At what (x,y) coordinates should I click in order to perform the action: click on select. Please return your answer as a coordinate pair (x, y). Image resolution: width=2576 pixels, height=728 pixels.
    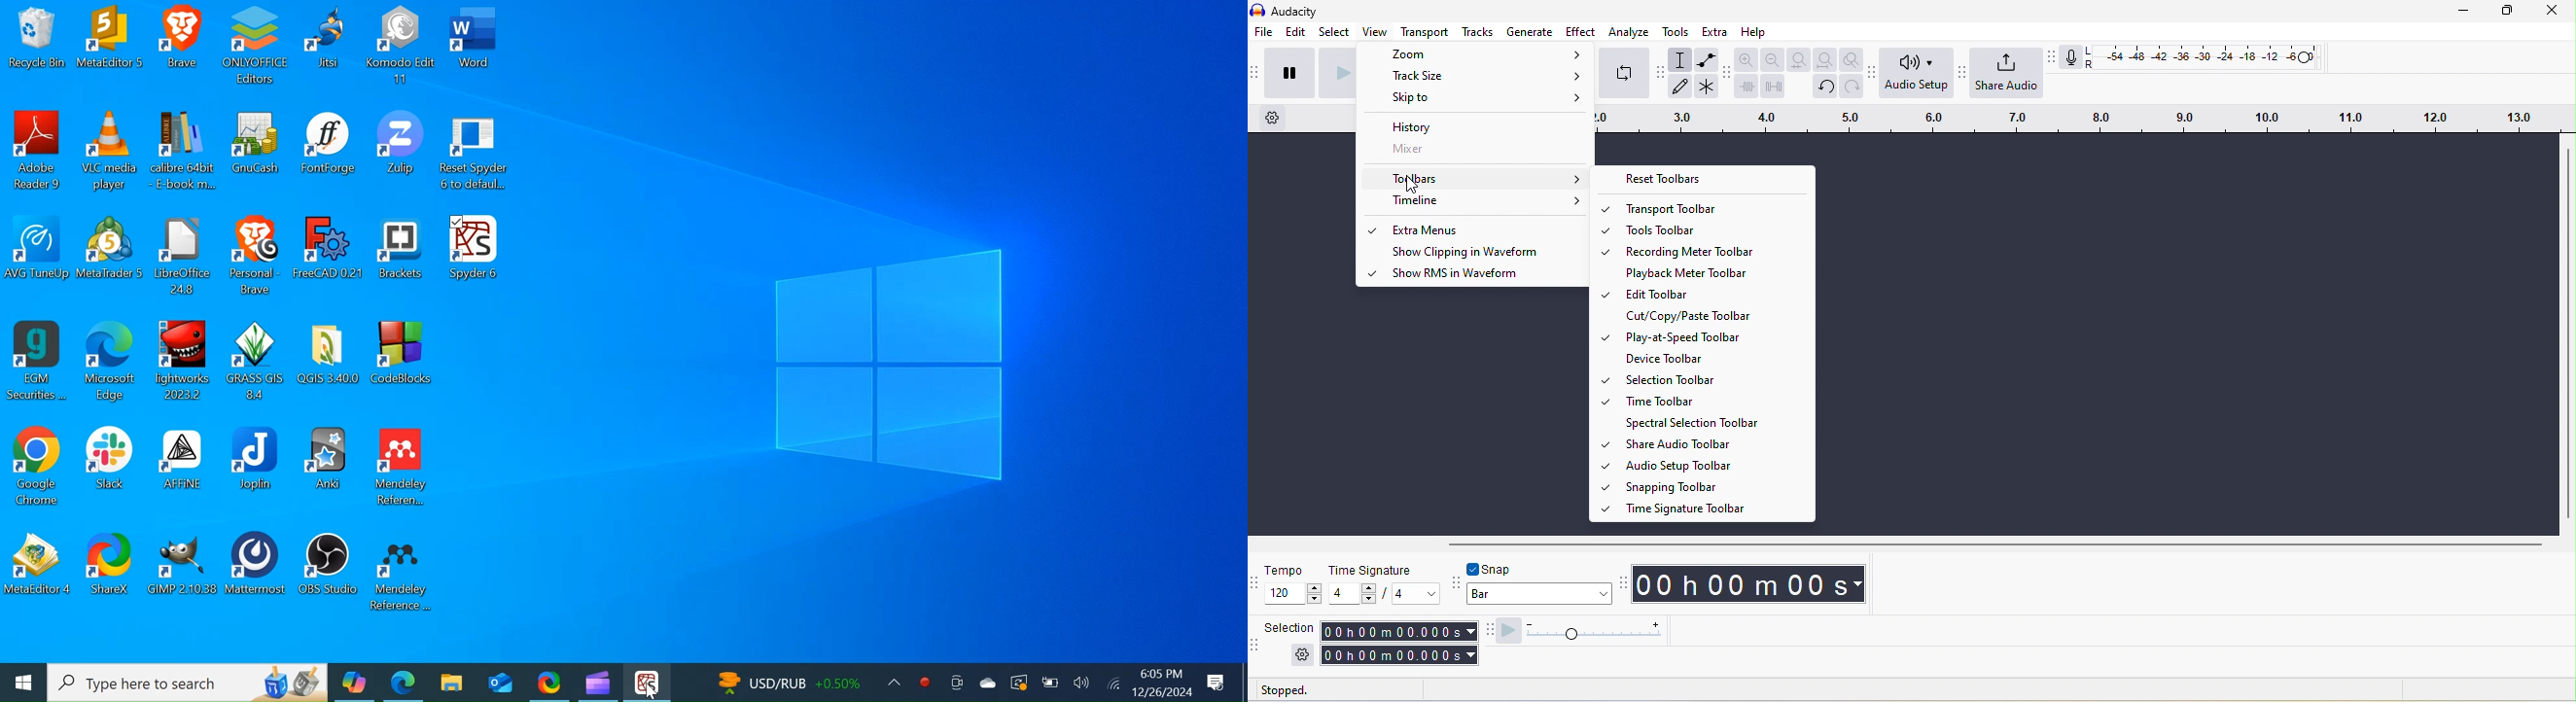
    Looking at the image, I should click on (1334, 31).